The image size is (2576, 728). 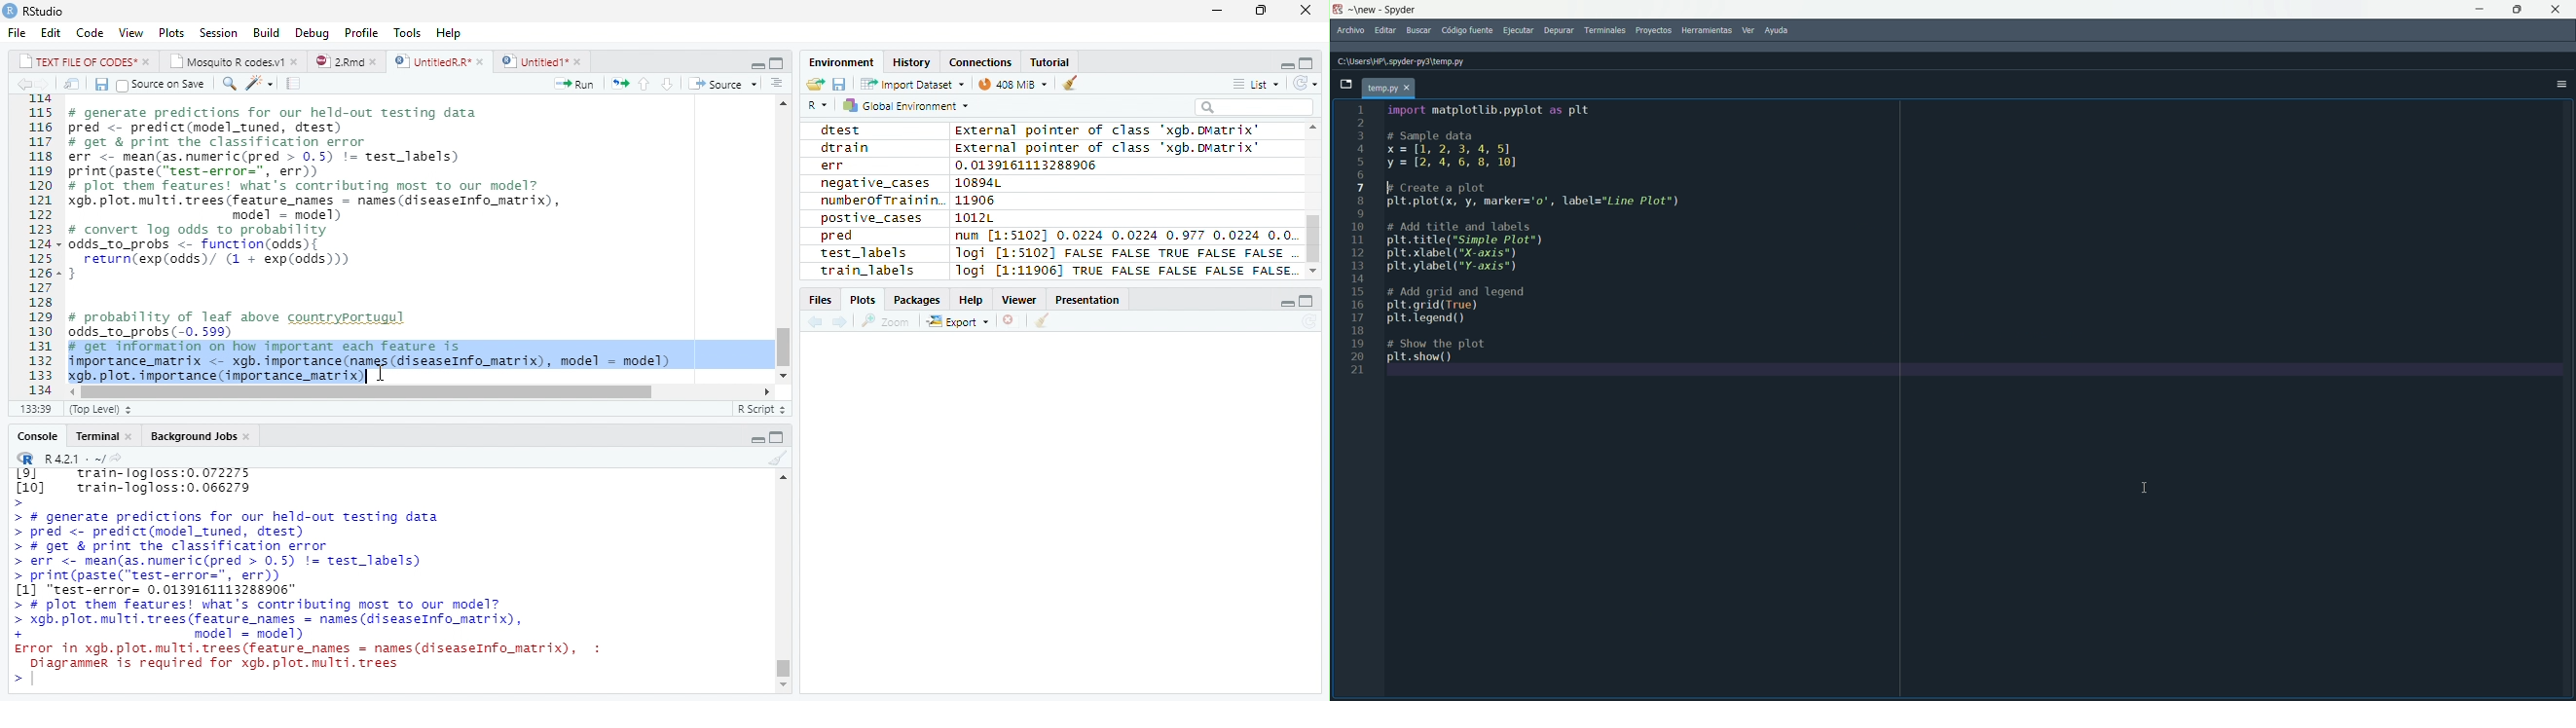 What do you see at coordinates (169, 32) in the screenshot?
I see `Plots` at bounding box center [169, 32].